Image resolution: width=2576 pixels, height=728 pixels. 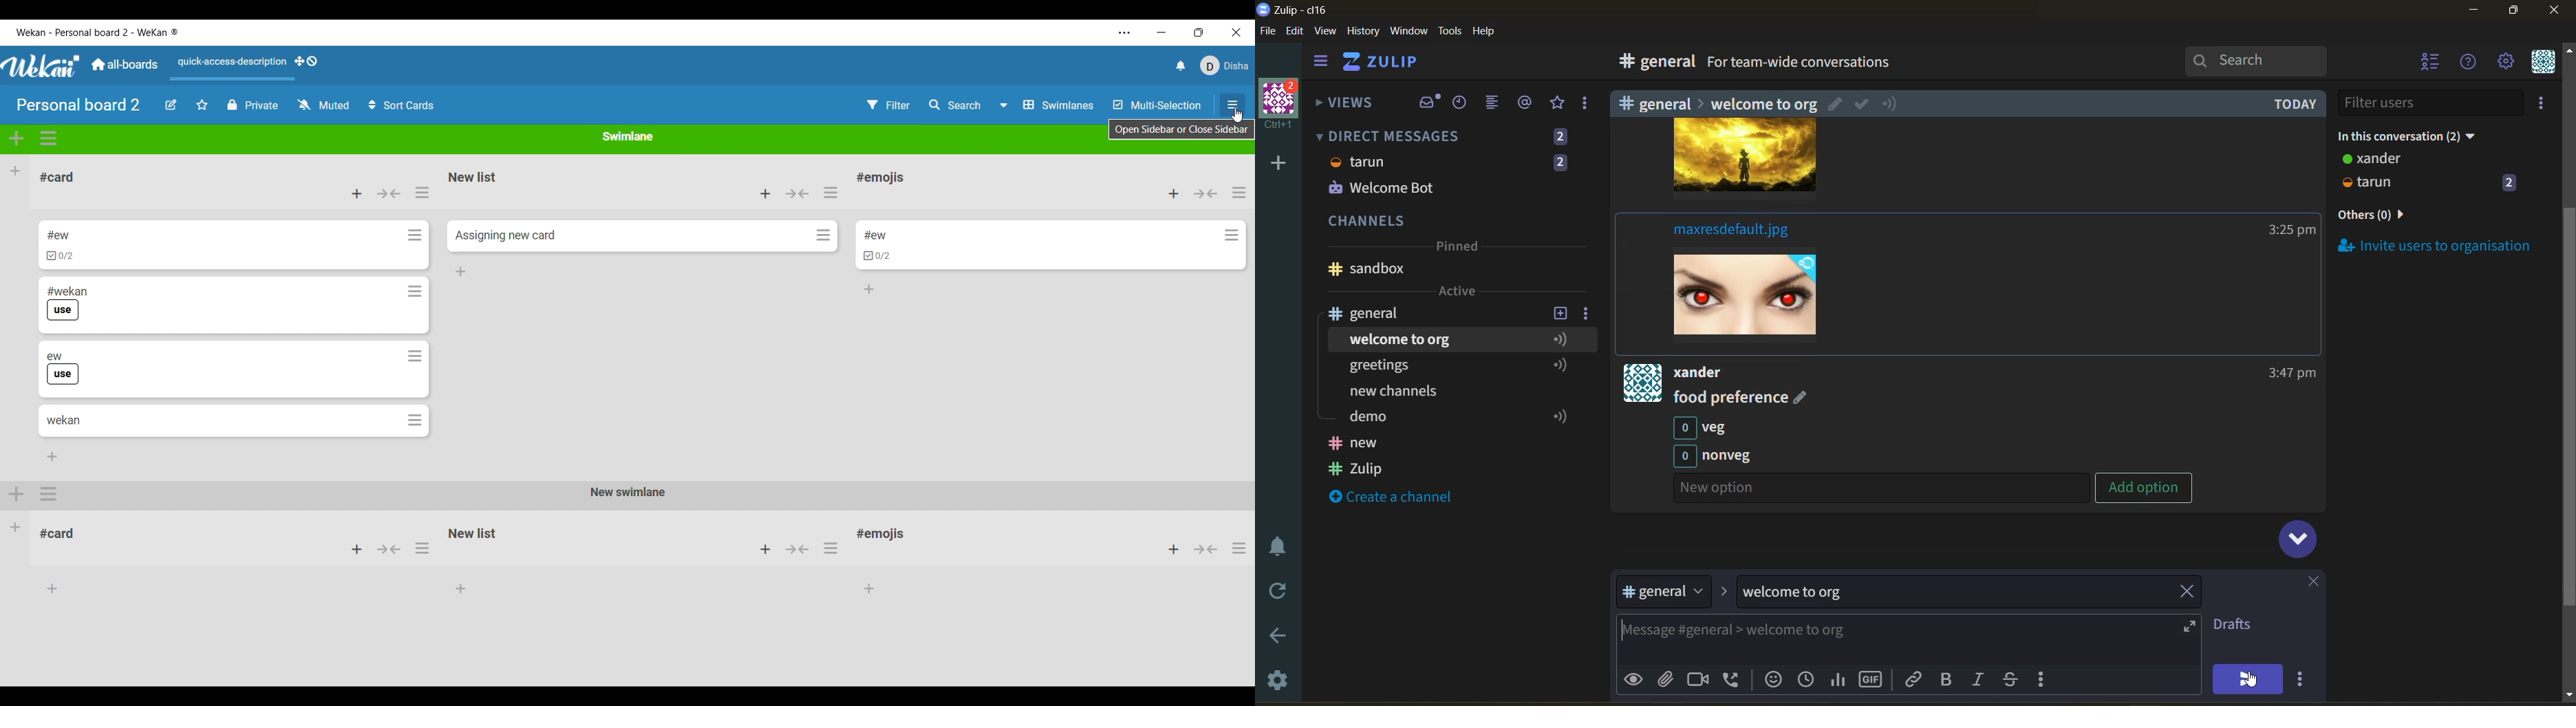 What do you see at coordinates (252, 105) in the screenshot?
I see `Current privacy setting` at bounding box center [252, 105].